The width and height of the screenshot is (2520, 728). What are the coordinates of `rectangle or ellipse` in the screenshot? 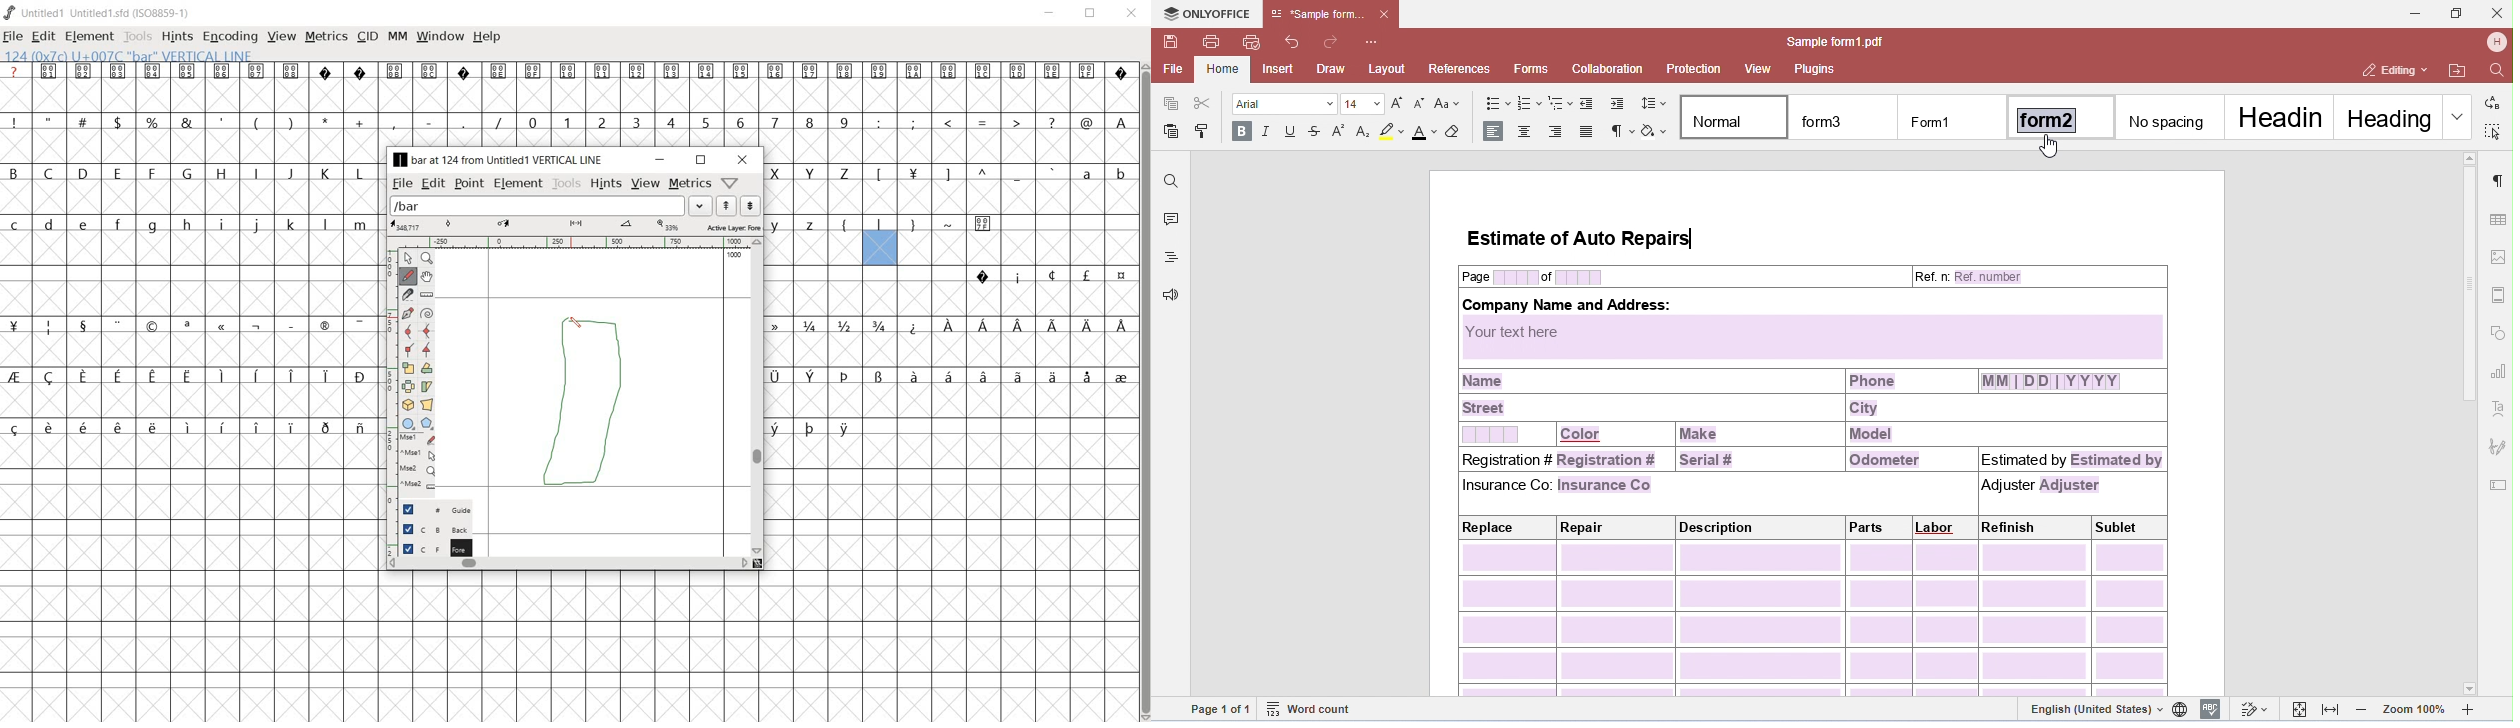 It's located at (407, 423).